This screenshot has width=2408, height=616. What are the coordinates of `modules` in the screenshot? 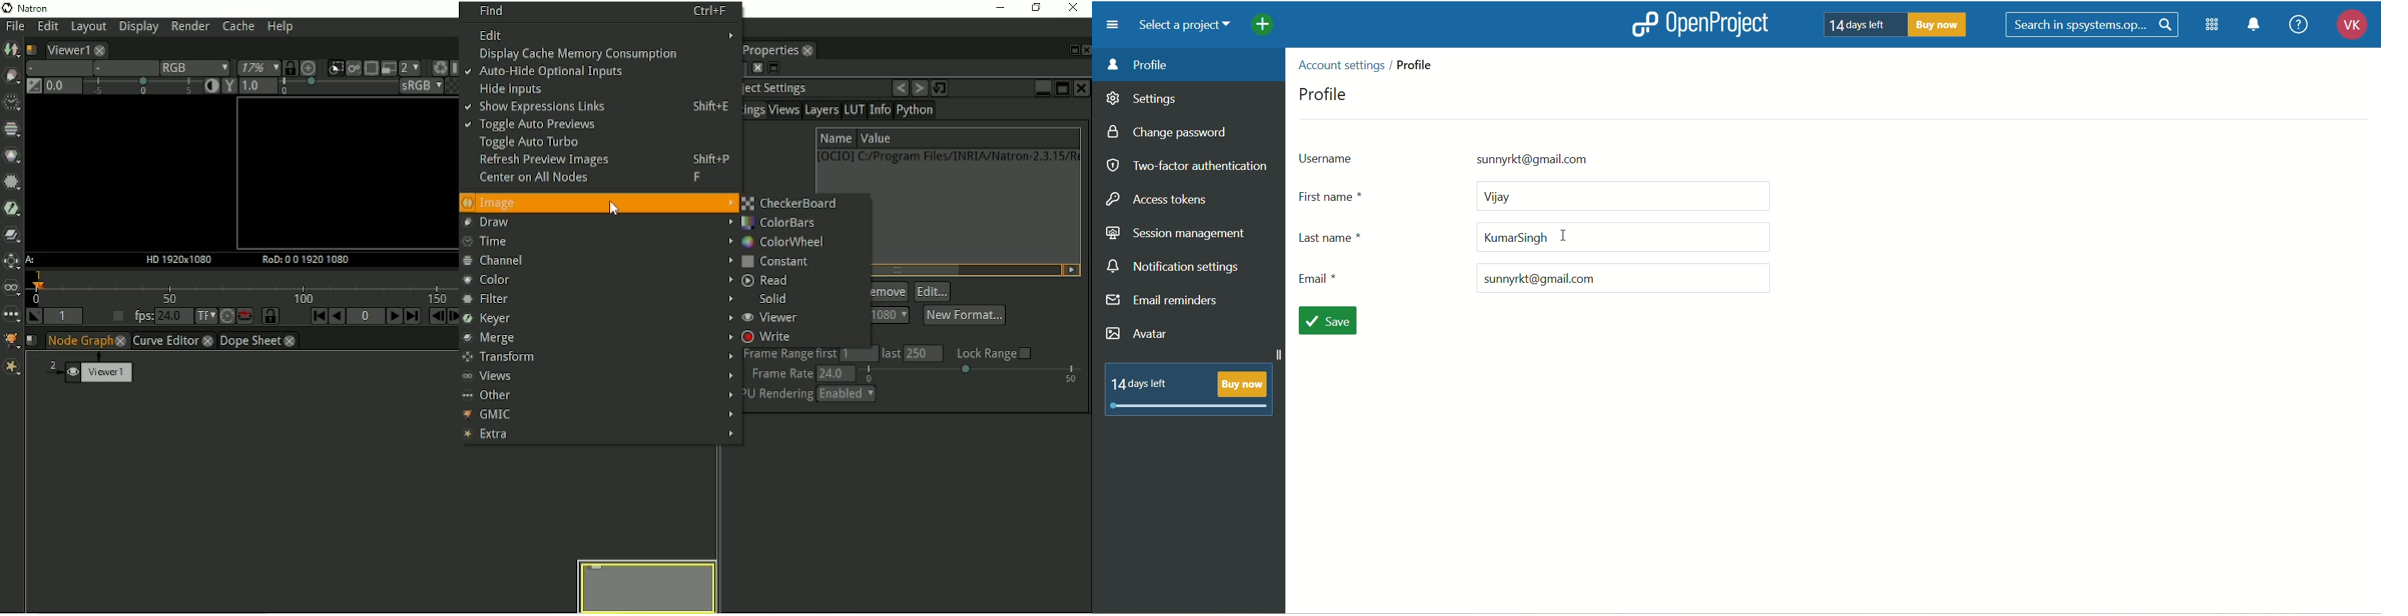 It's located at (2214, 28).